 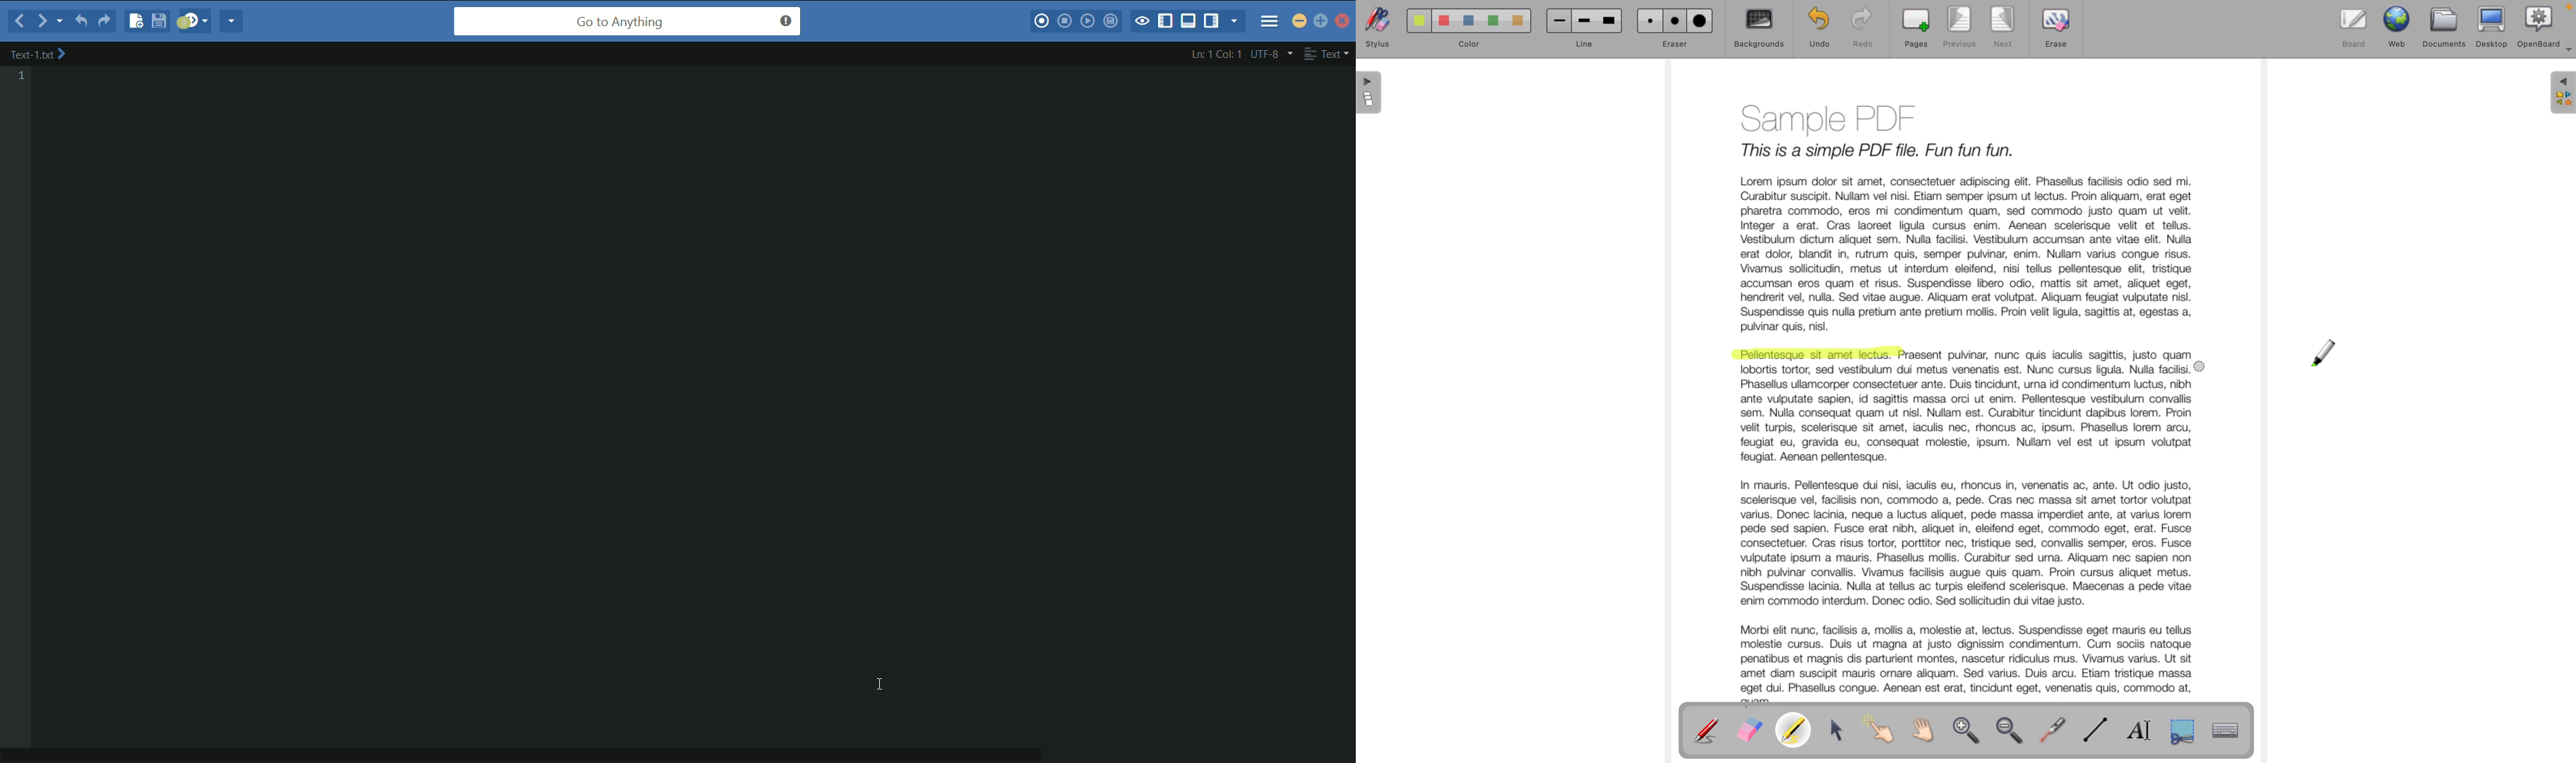 I want to click on minimize, so click(x=1298, y=20).